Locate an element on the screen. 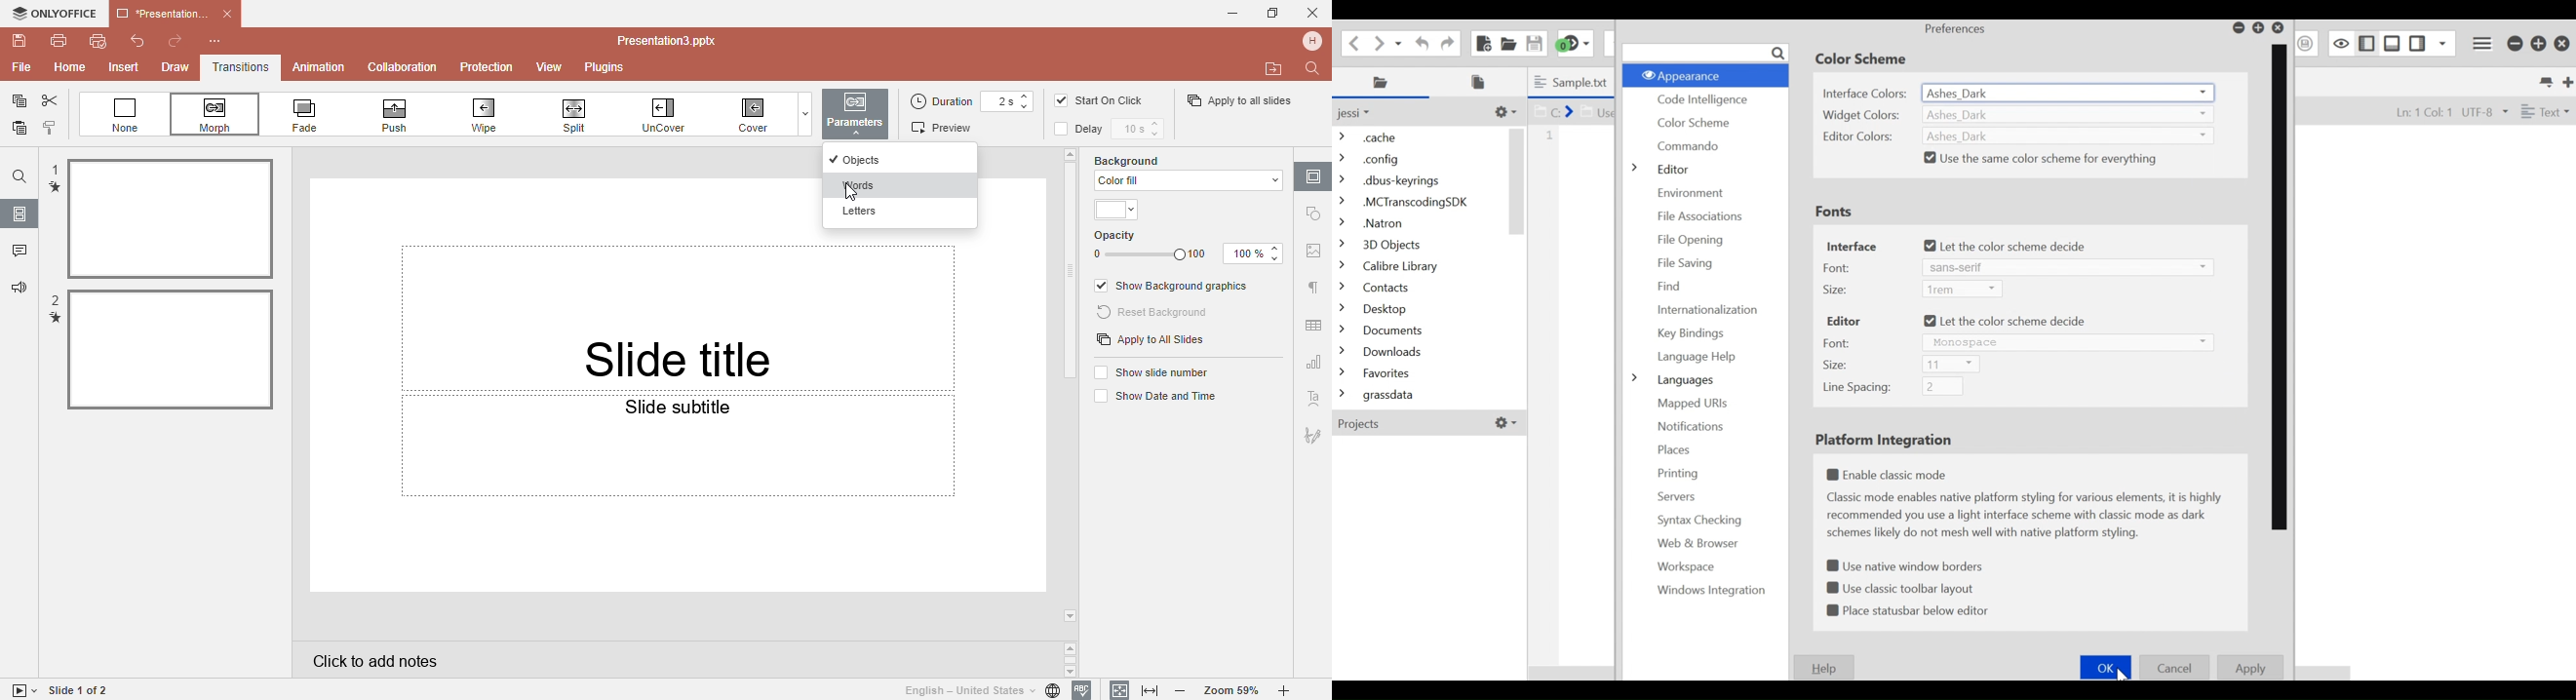 This screenshot has height=700, width=2576. Home is located at coordinates (69, 67).